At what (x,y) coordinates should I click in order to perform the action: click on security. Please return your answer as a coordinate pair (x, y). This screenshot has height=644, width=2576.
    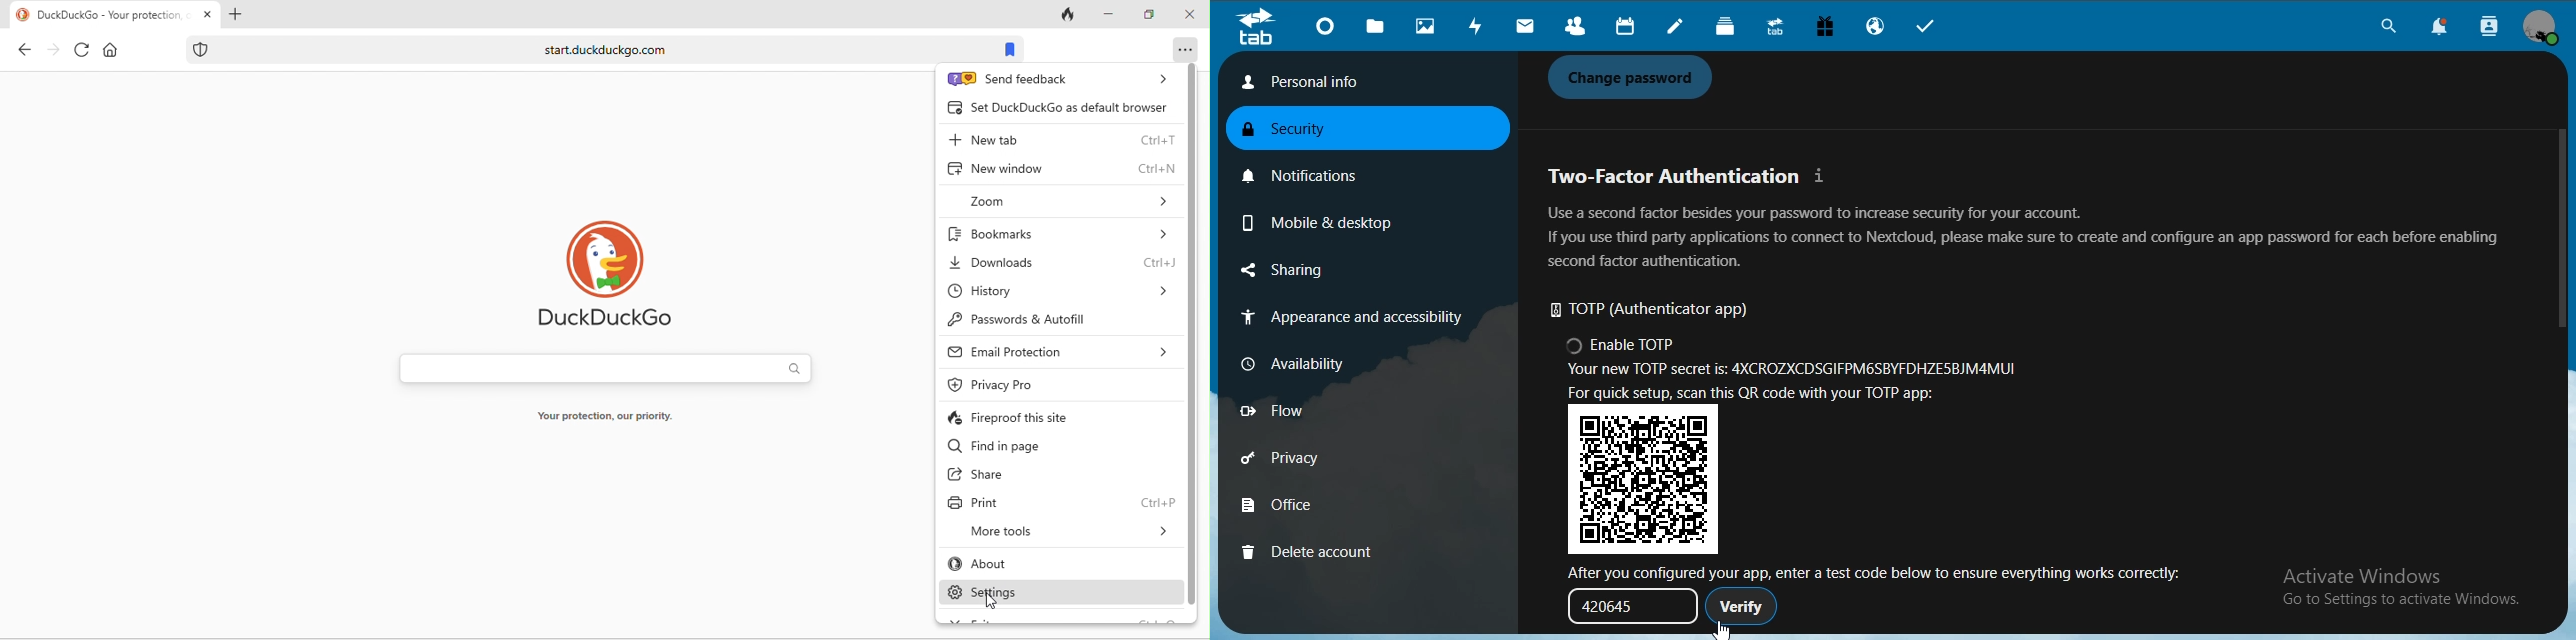
    Looking at the image, I should click on (1299, 131).